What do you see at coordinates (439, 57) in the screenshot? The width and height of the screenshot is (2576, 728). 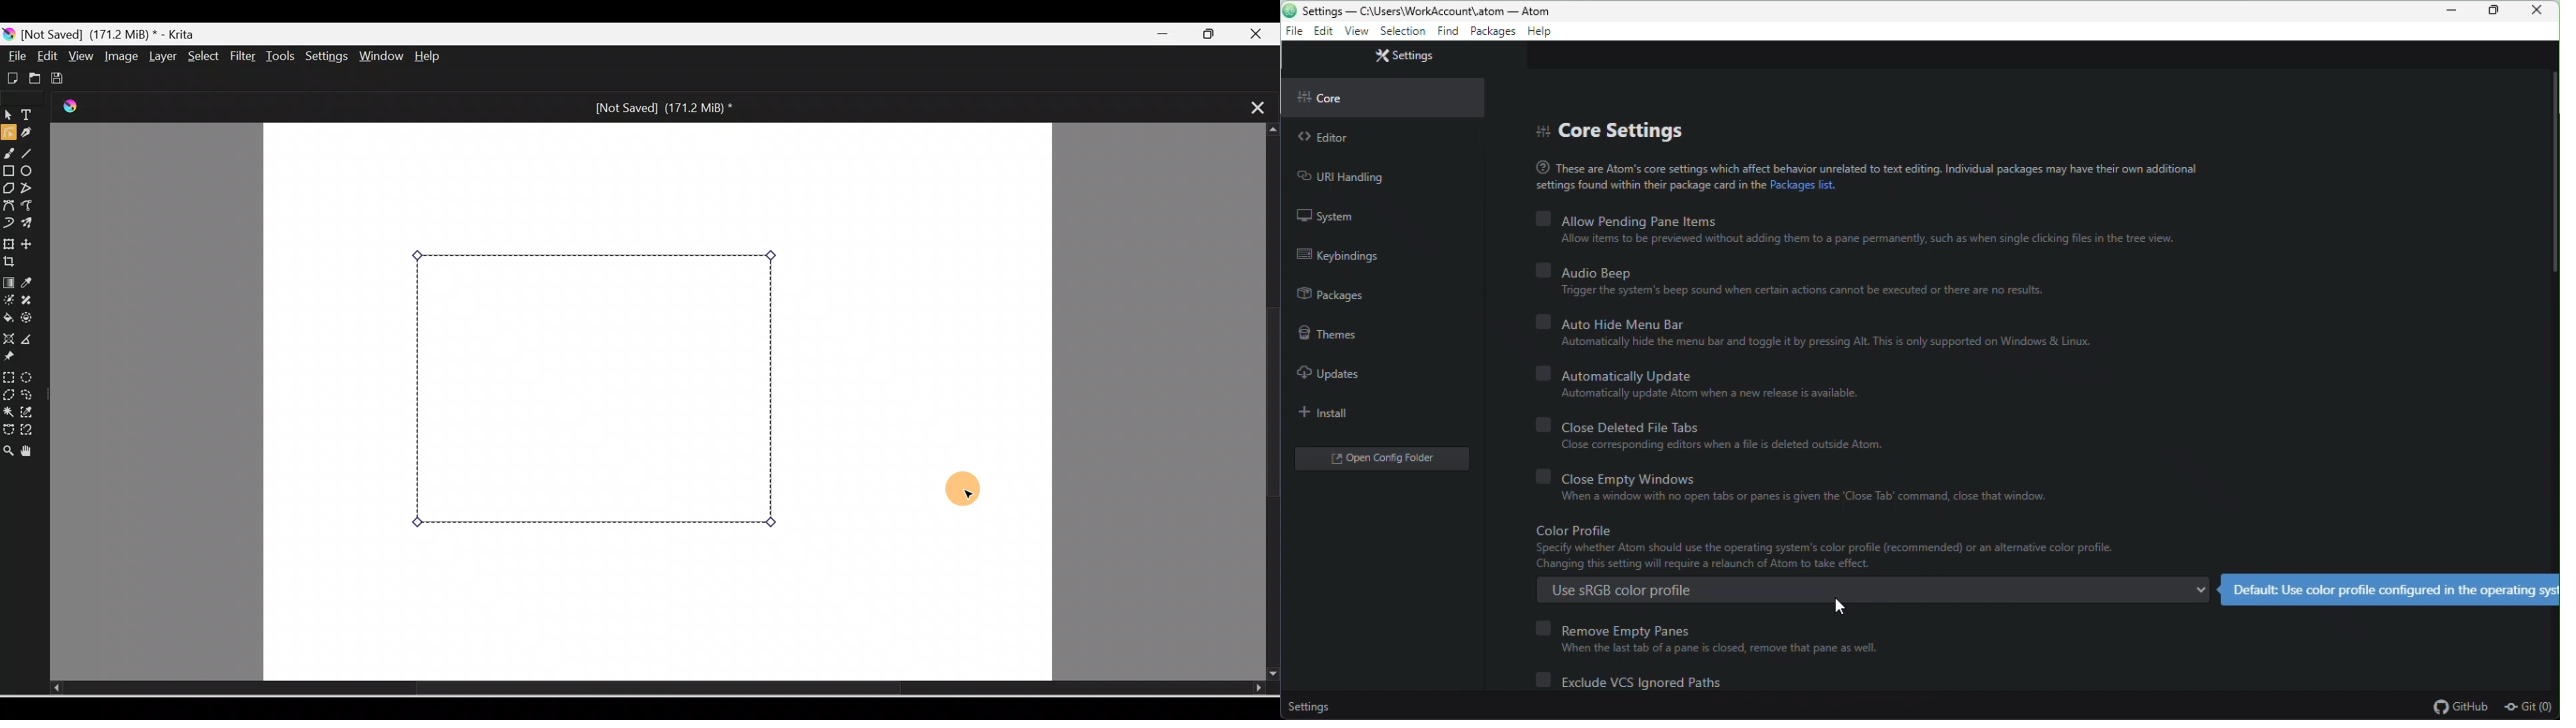 I see `Help` at bounding box center [439, 57].